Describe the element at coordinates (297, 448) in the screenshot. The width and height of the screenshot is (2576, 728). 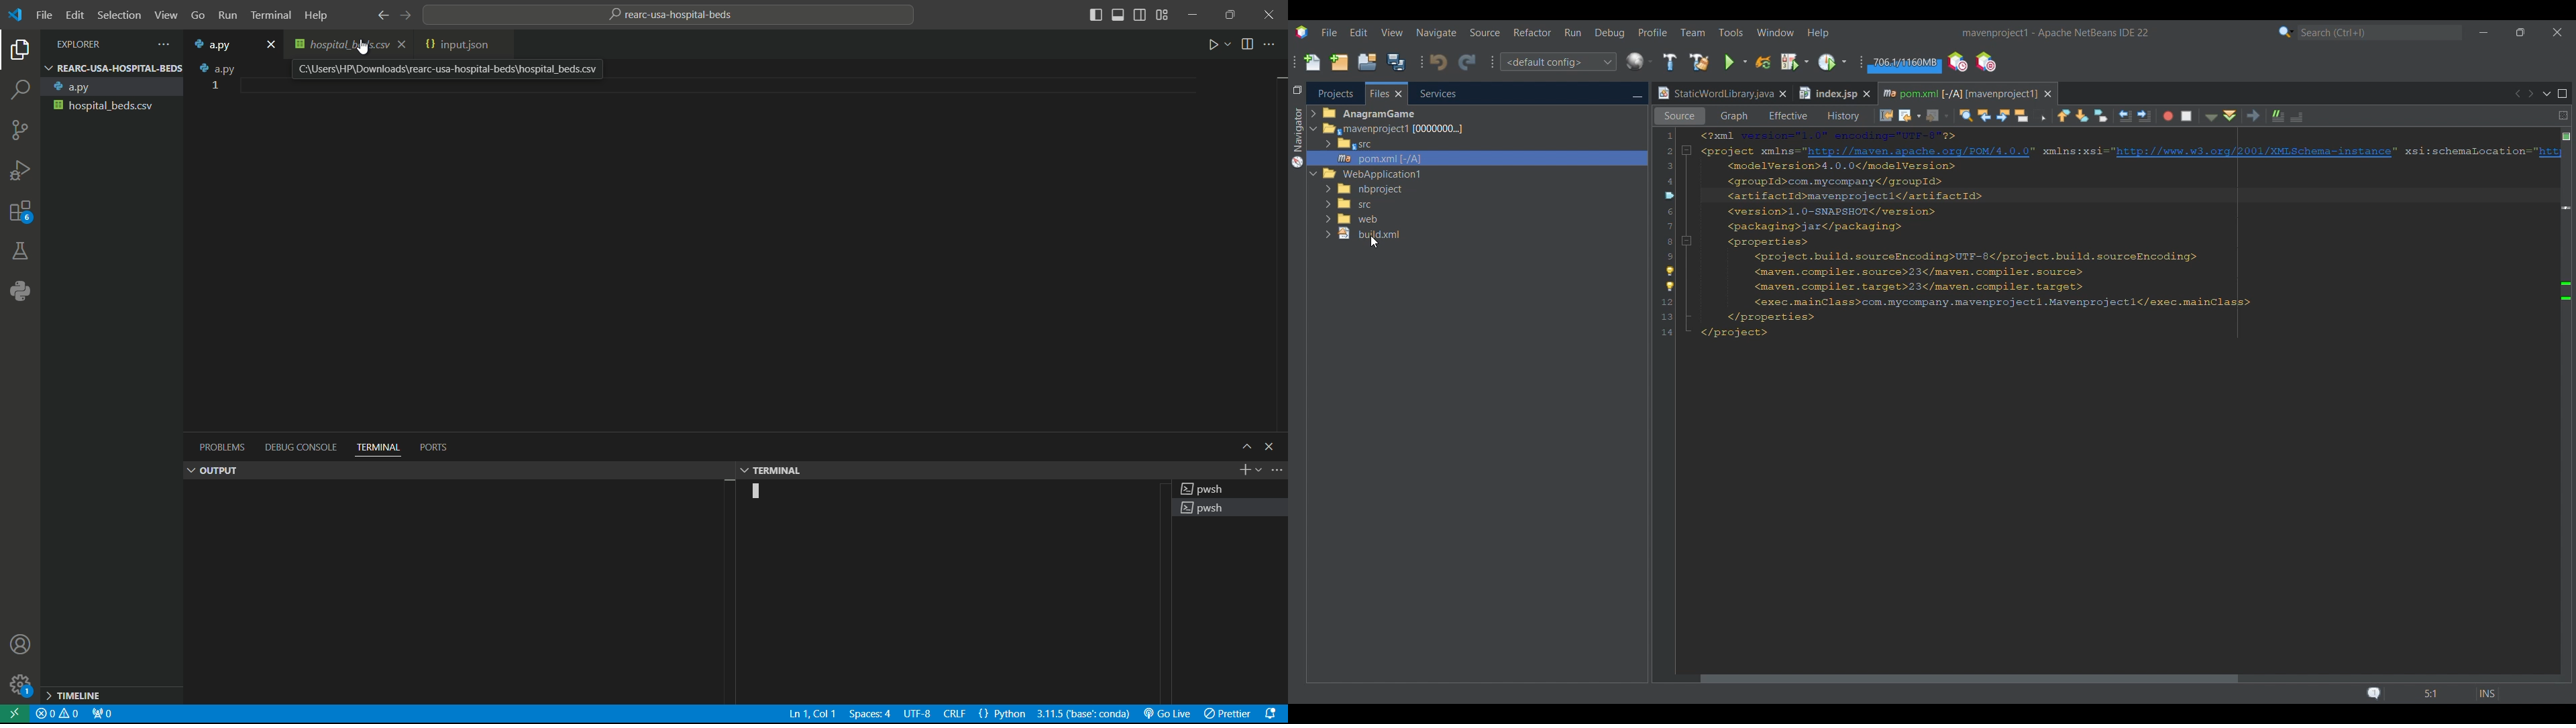
I see `debug console tab` at that location.